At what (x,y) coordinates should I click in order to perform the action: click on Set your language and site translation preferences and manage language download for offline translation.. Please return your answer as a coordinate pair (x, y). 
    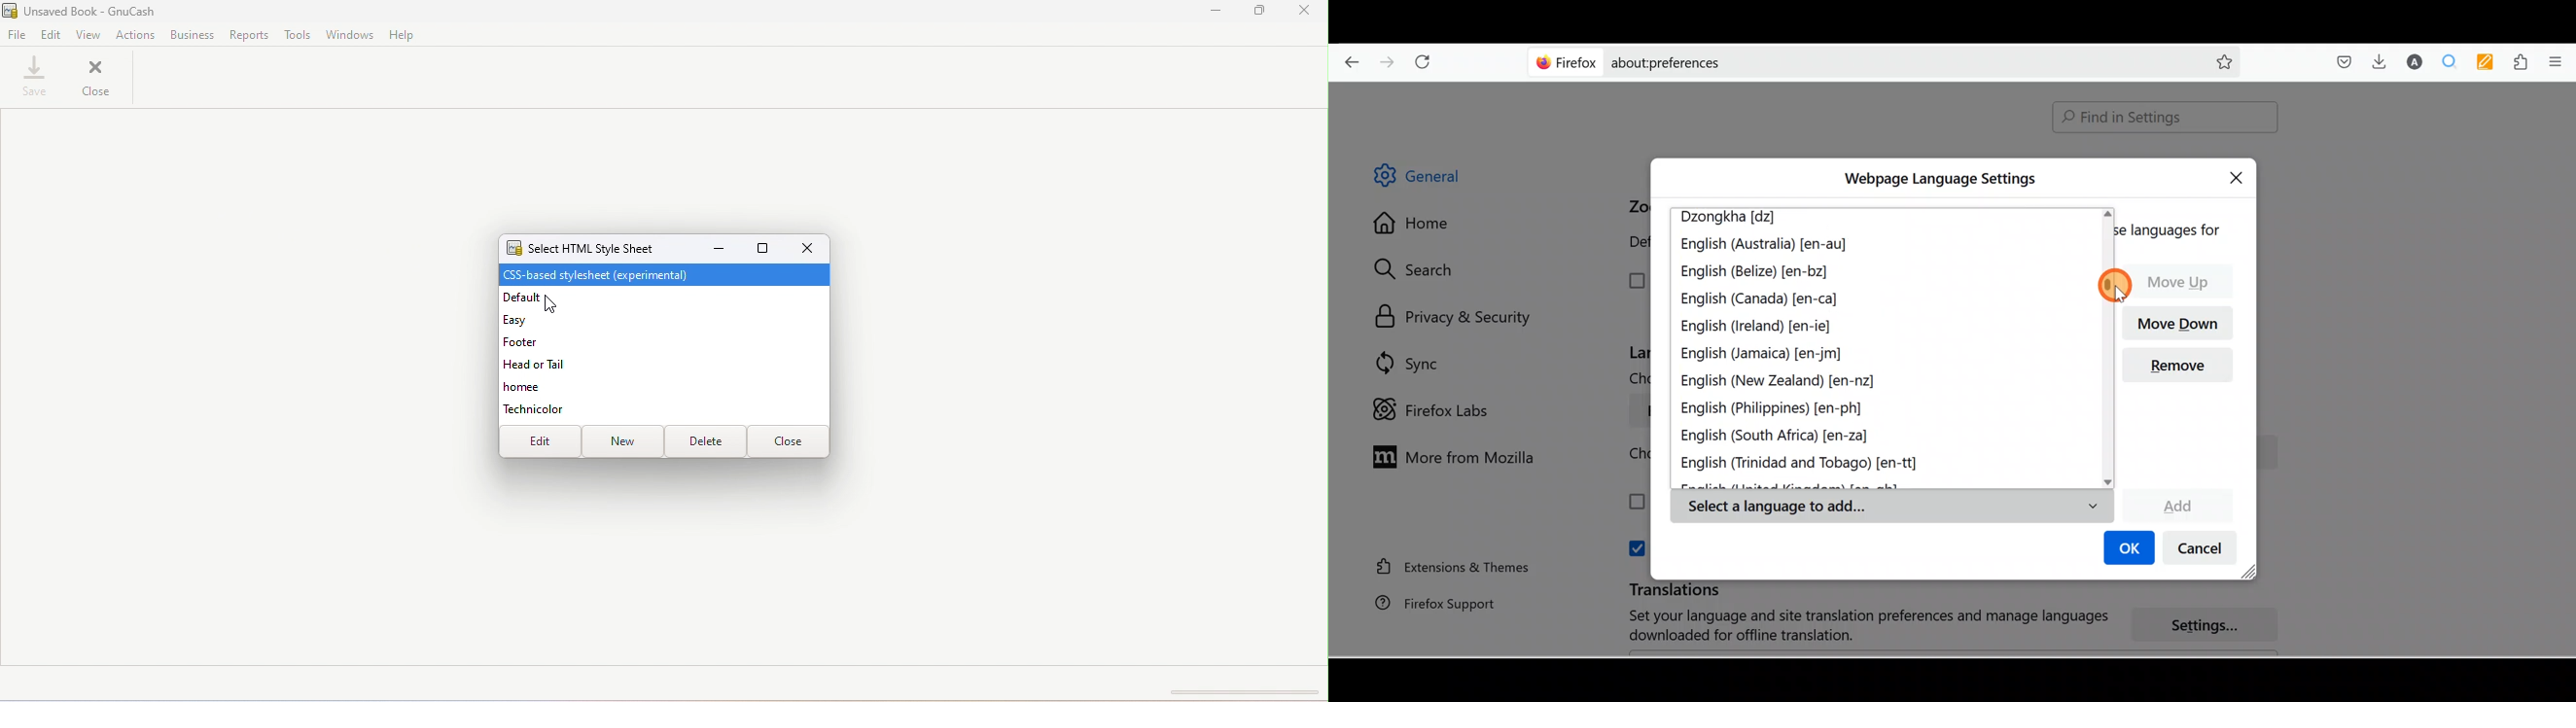
    Looking at the image, I should click on (1856, 626).